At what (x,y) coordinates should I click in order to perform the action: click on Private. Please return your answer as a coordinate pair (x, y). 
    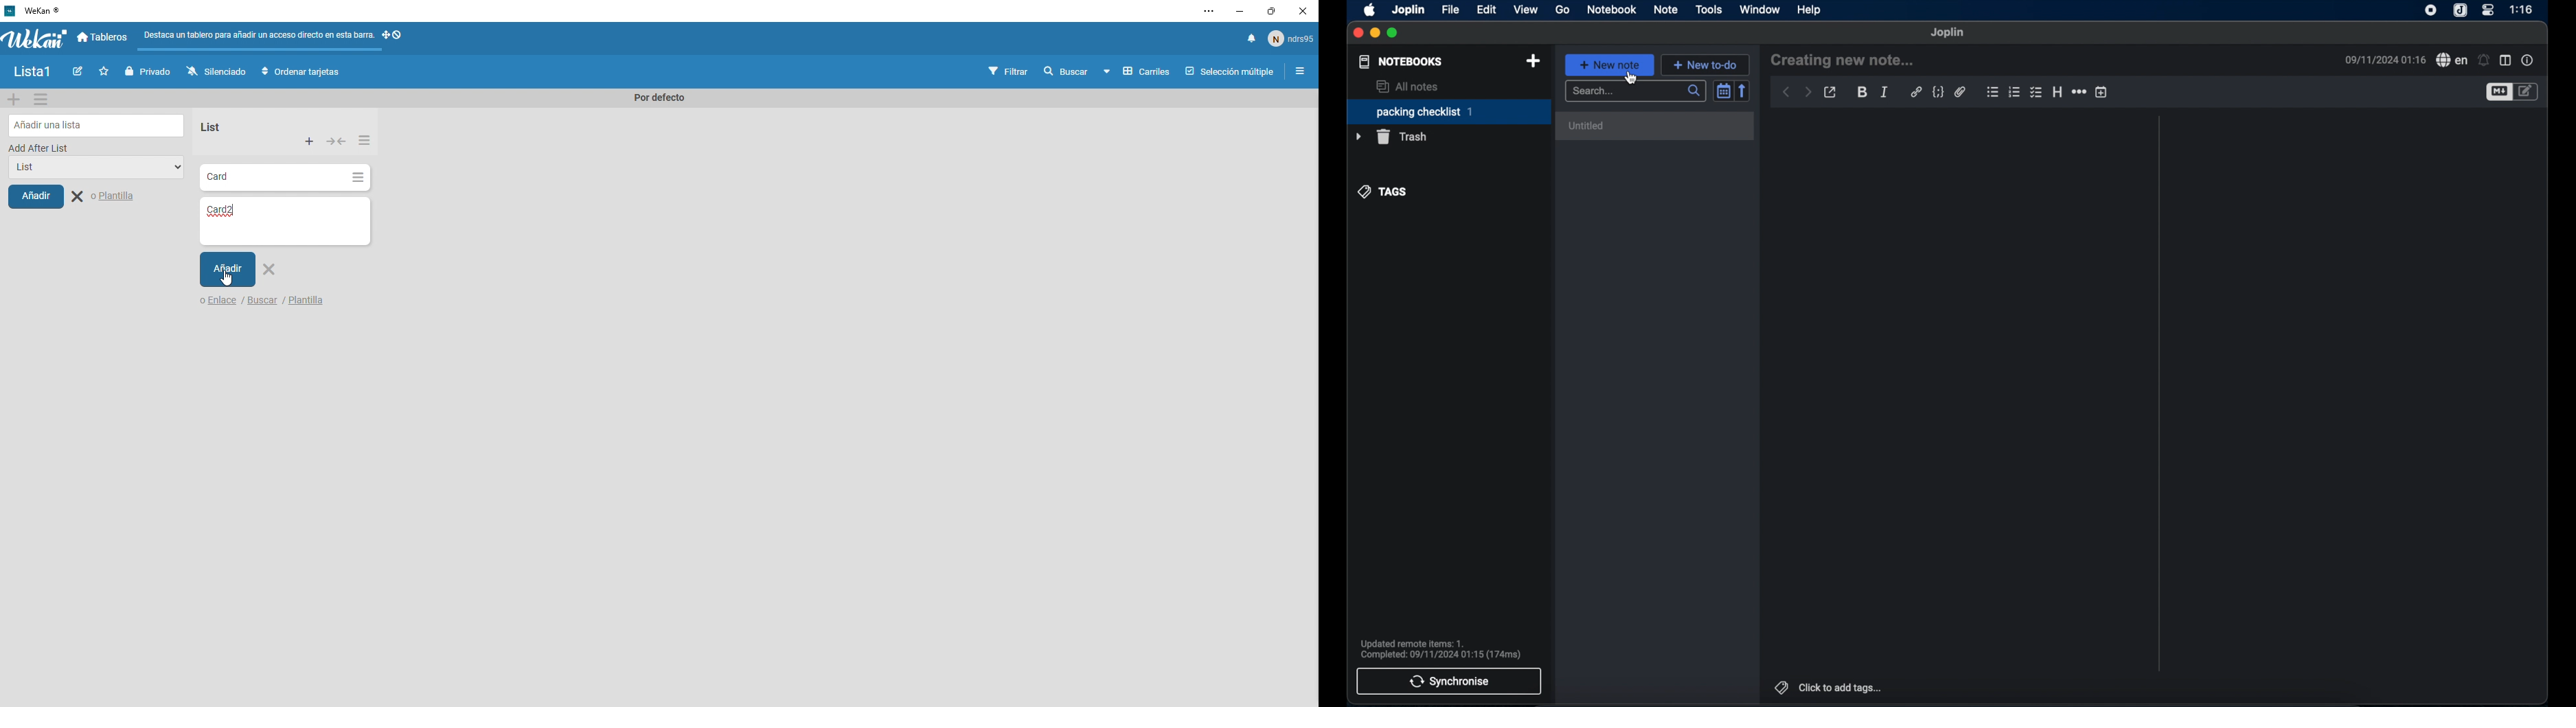
    Looking at the image, I should click on (150, 71).